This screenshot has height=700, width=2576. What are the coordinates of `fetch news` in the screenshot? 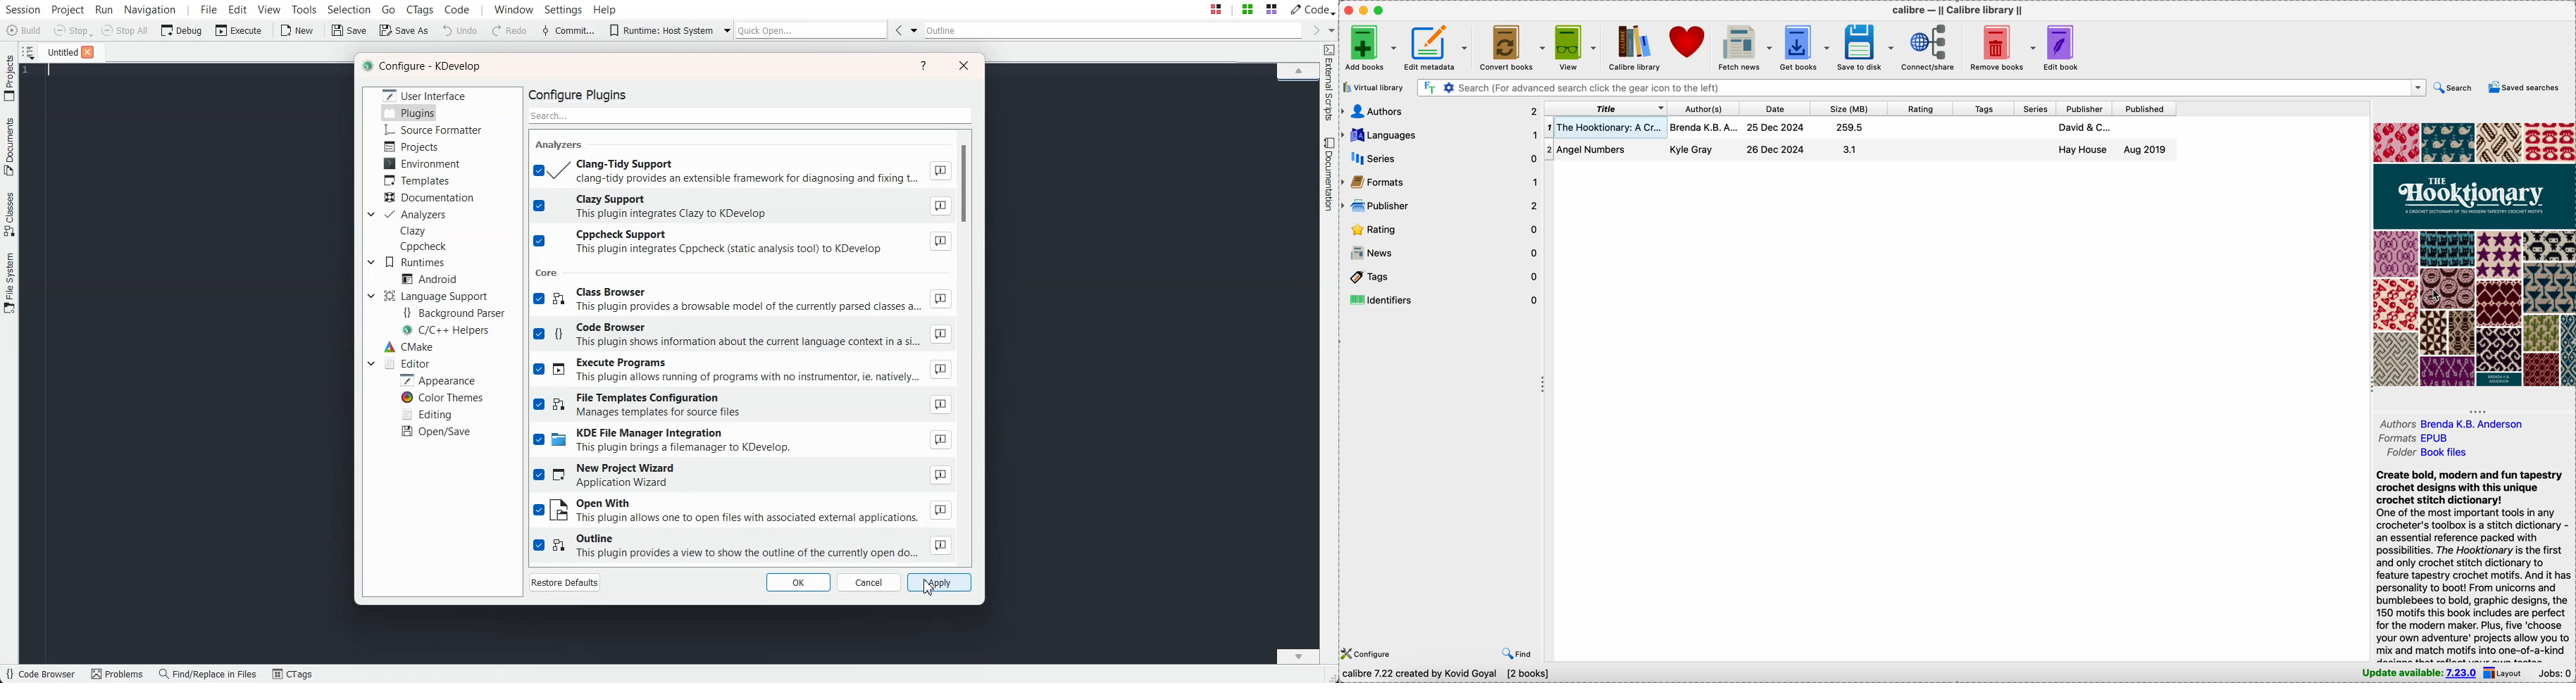 It's located at (1746, 46).